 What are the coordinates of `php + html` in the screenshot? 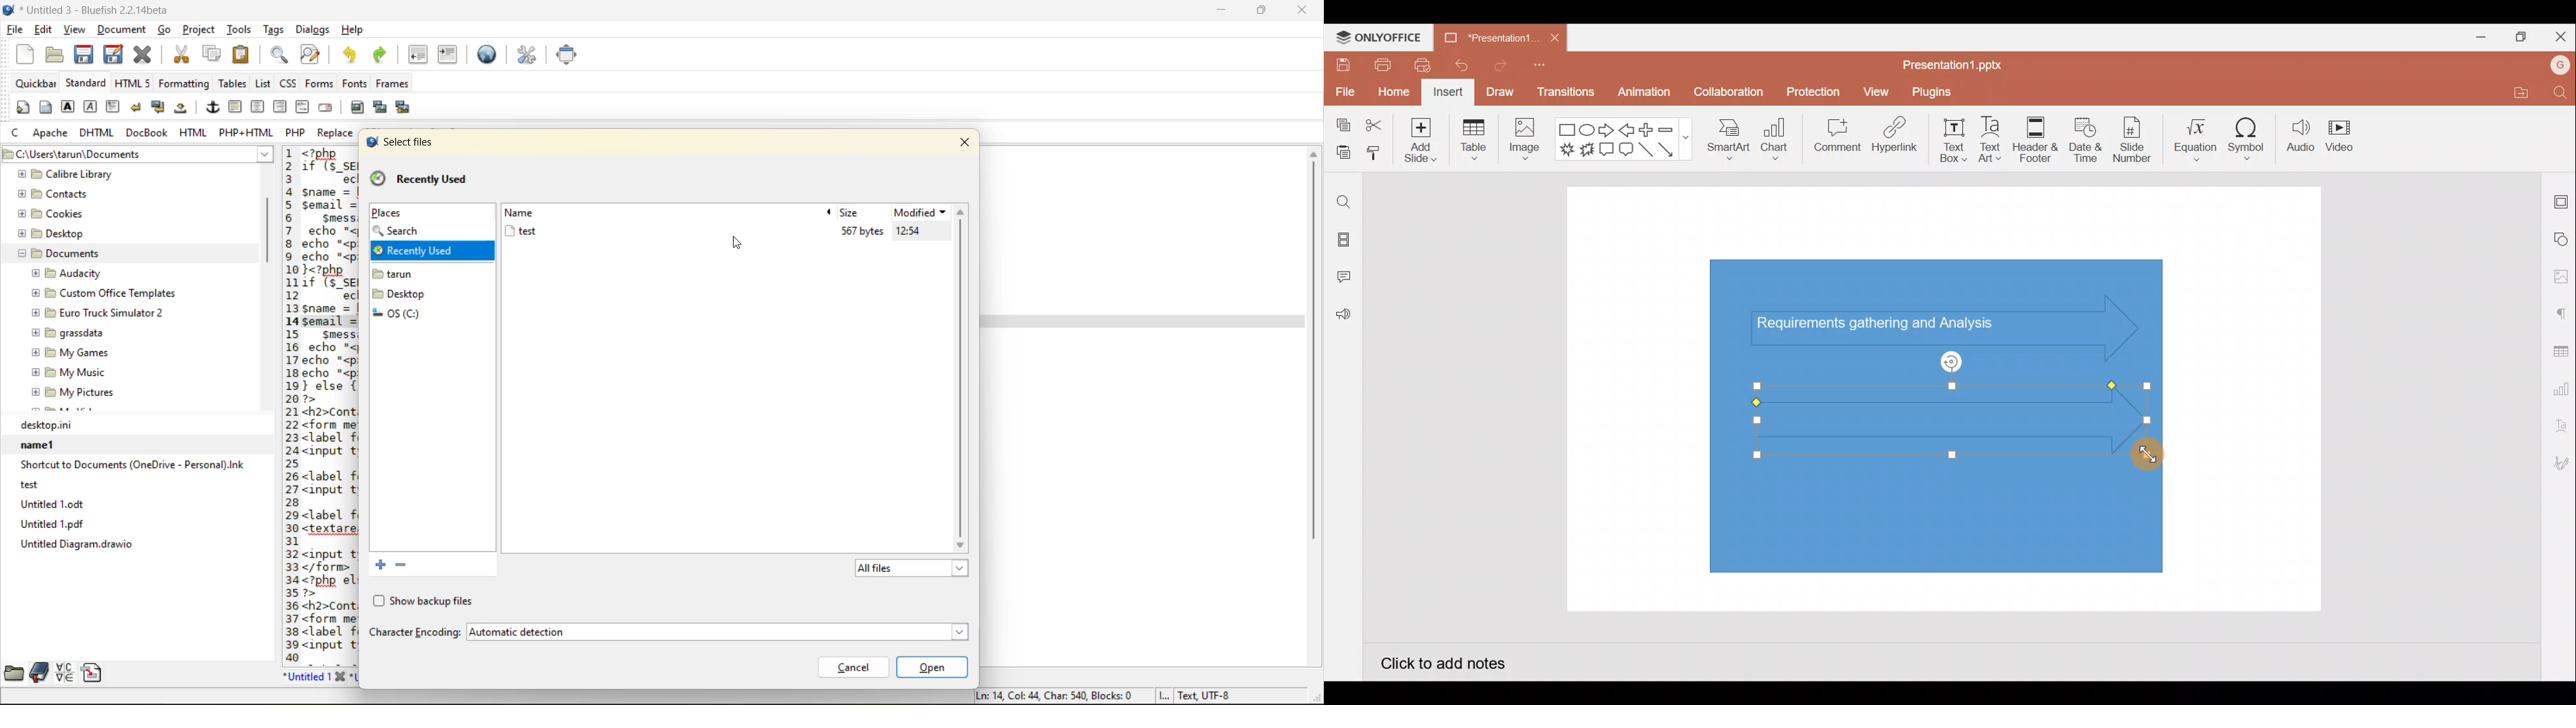 It's located at (247, 135).